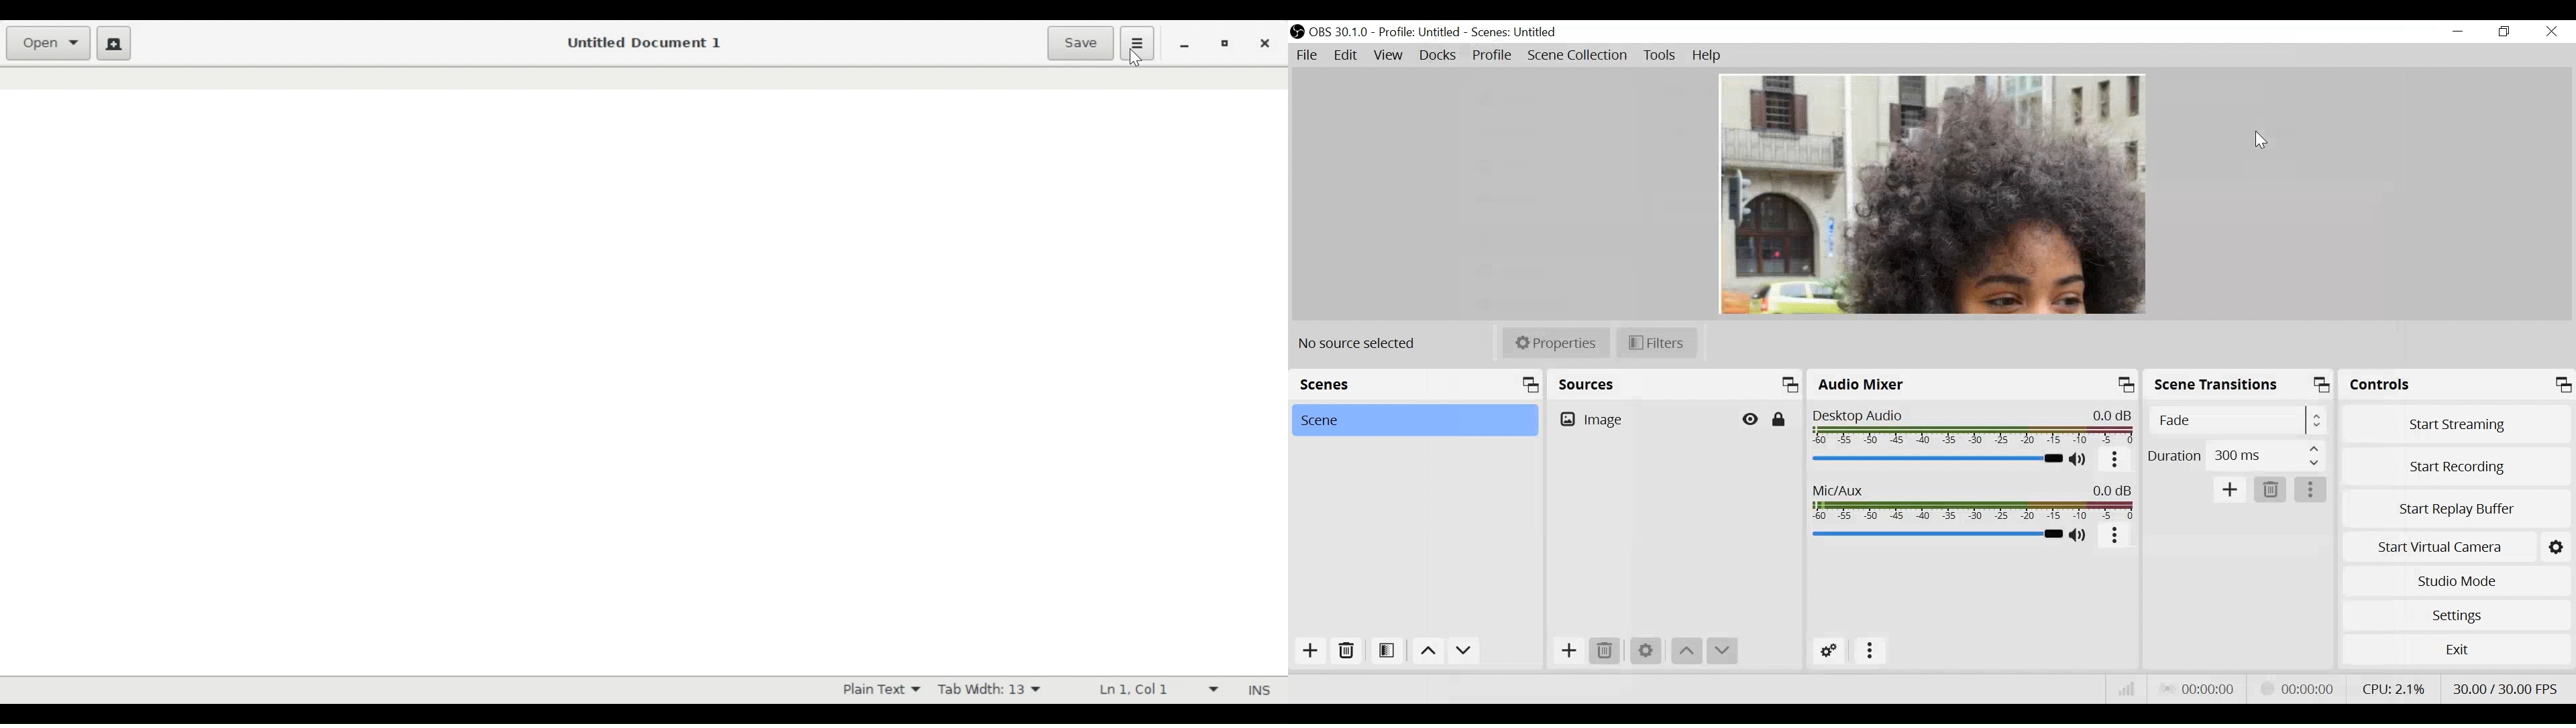 The height and width of the screenshot is (728, 2576). What do you see at coordinates (1309, 56) in the screenshot?
I see `File` at bounding box center [1309, 56].